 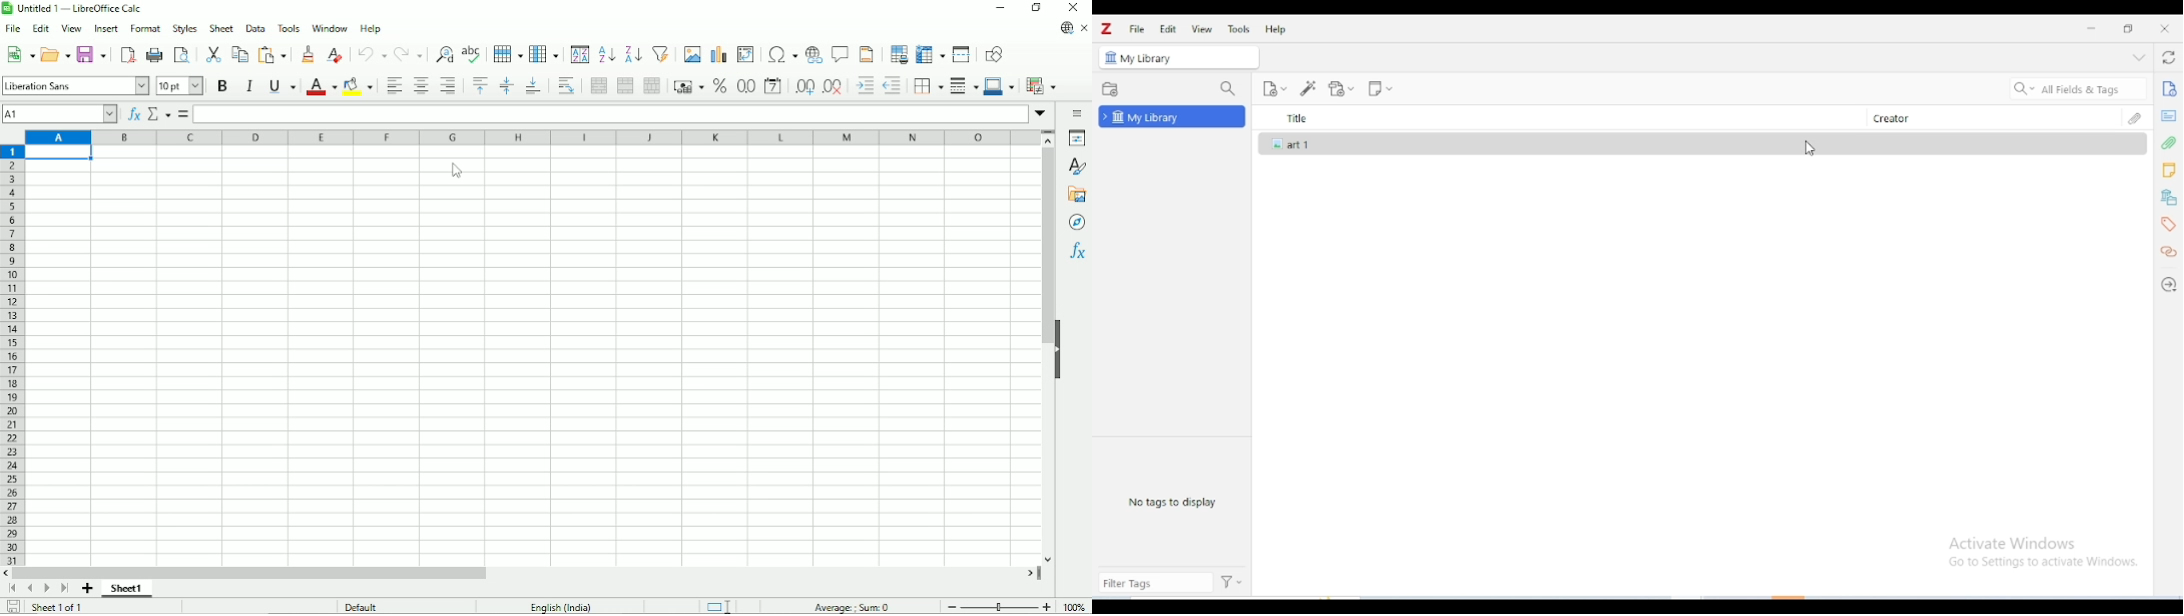 What do you see at coordinates (1106, 29) in the screenshot?
I see `logo` at bounding box center [1106, 29].